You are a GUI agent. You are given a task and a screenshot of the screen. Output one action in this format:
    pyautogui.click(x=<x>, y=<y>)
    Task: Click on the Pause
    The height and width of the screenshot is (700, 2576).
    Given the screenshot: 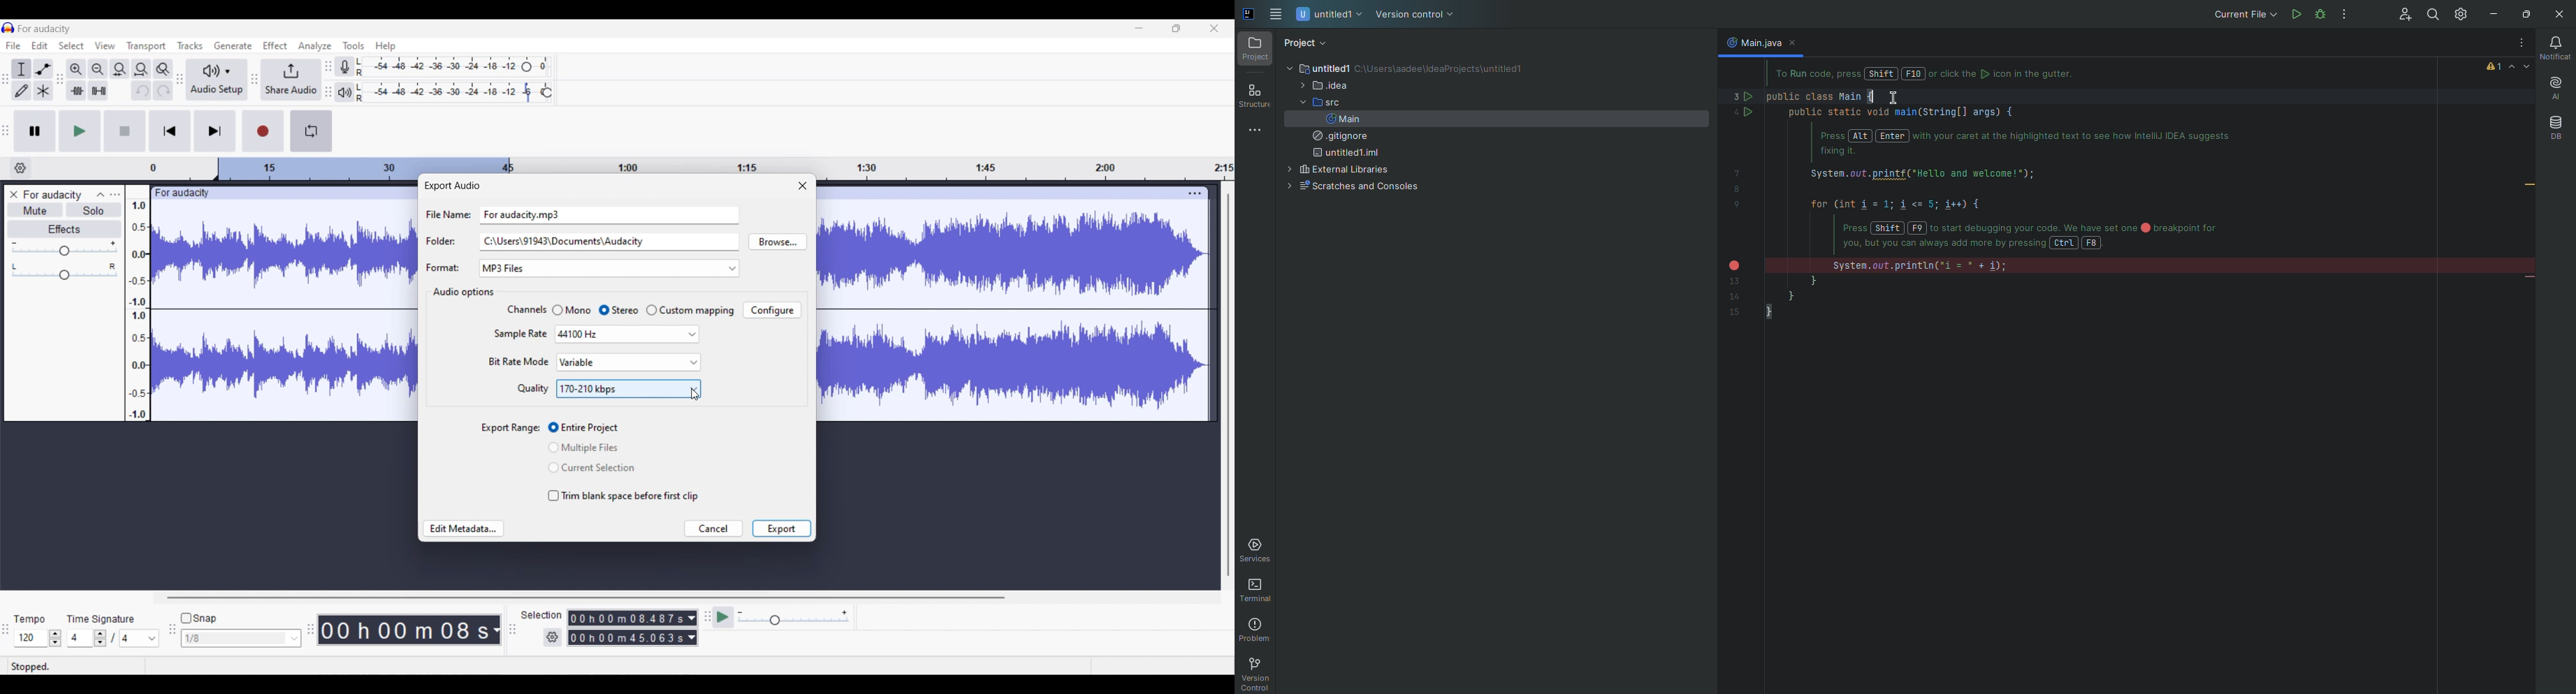 What is the action you would take?
    pyautogui.click(x=35, y=131)
    